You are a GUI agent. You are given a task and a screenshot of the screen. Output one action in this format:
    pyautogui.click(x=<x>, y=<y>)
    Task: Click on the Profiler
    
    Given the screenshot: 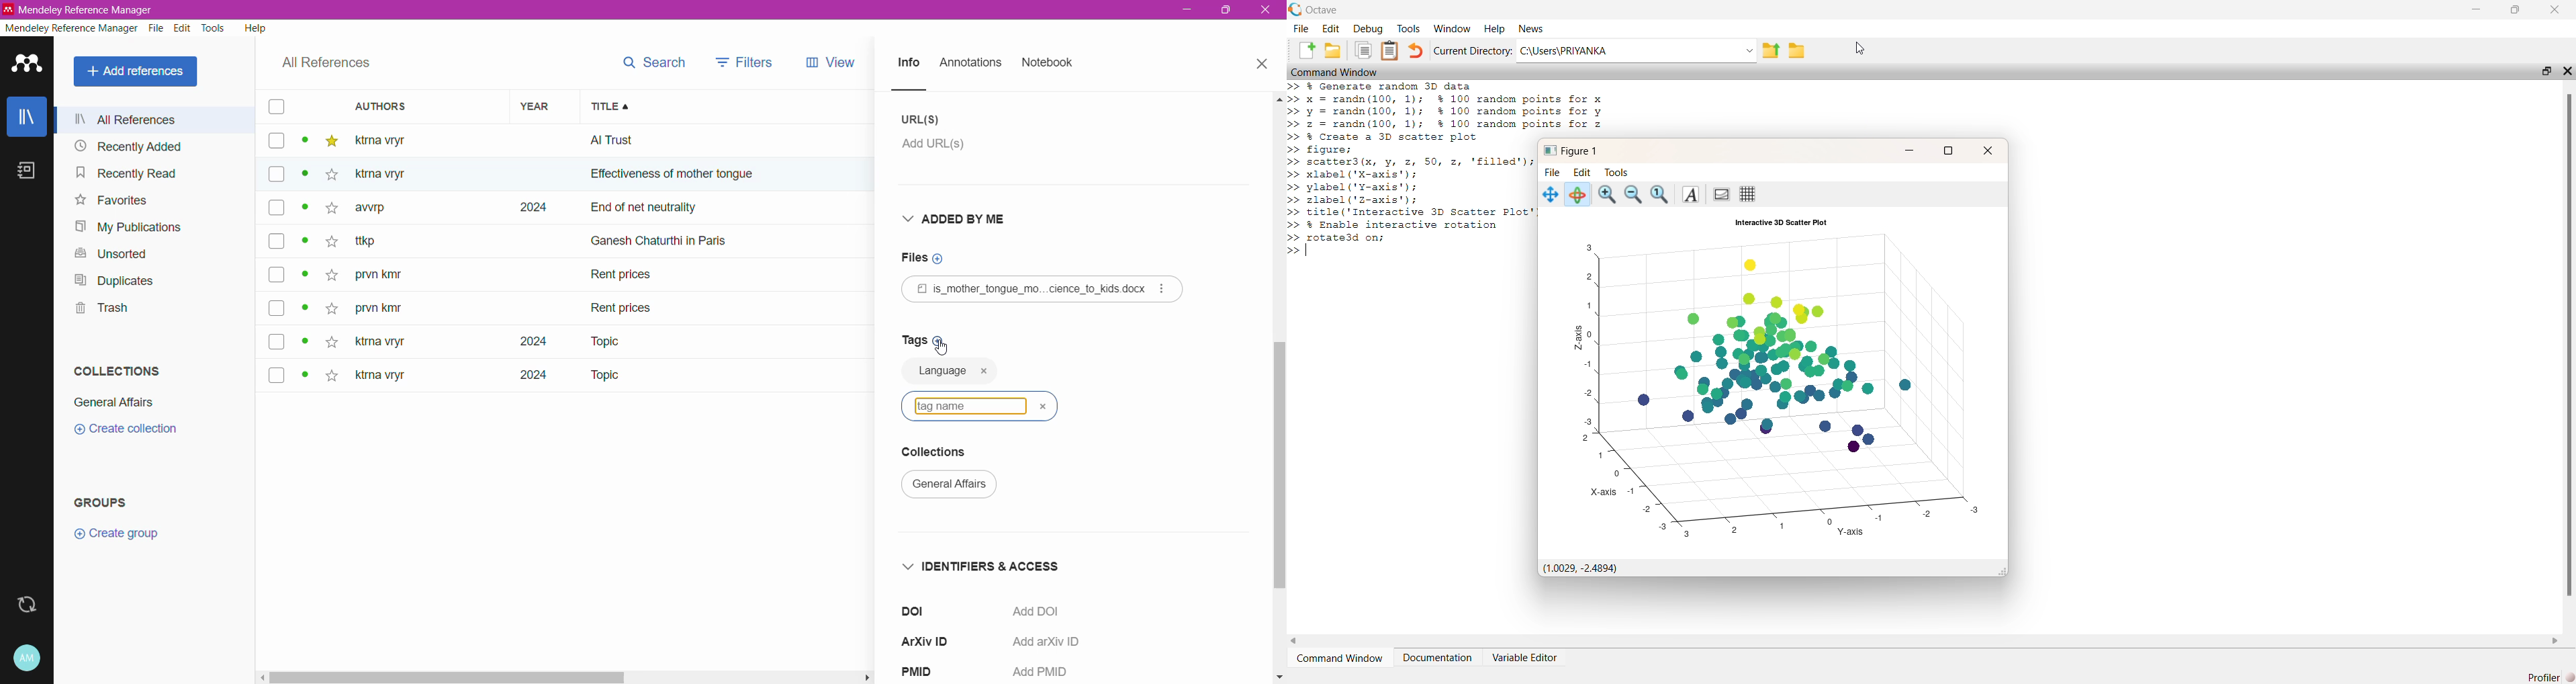 What is the action you would take?
    pyautogui.click(x=2550, y=676)
    